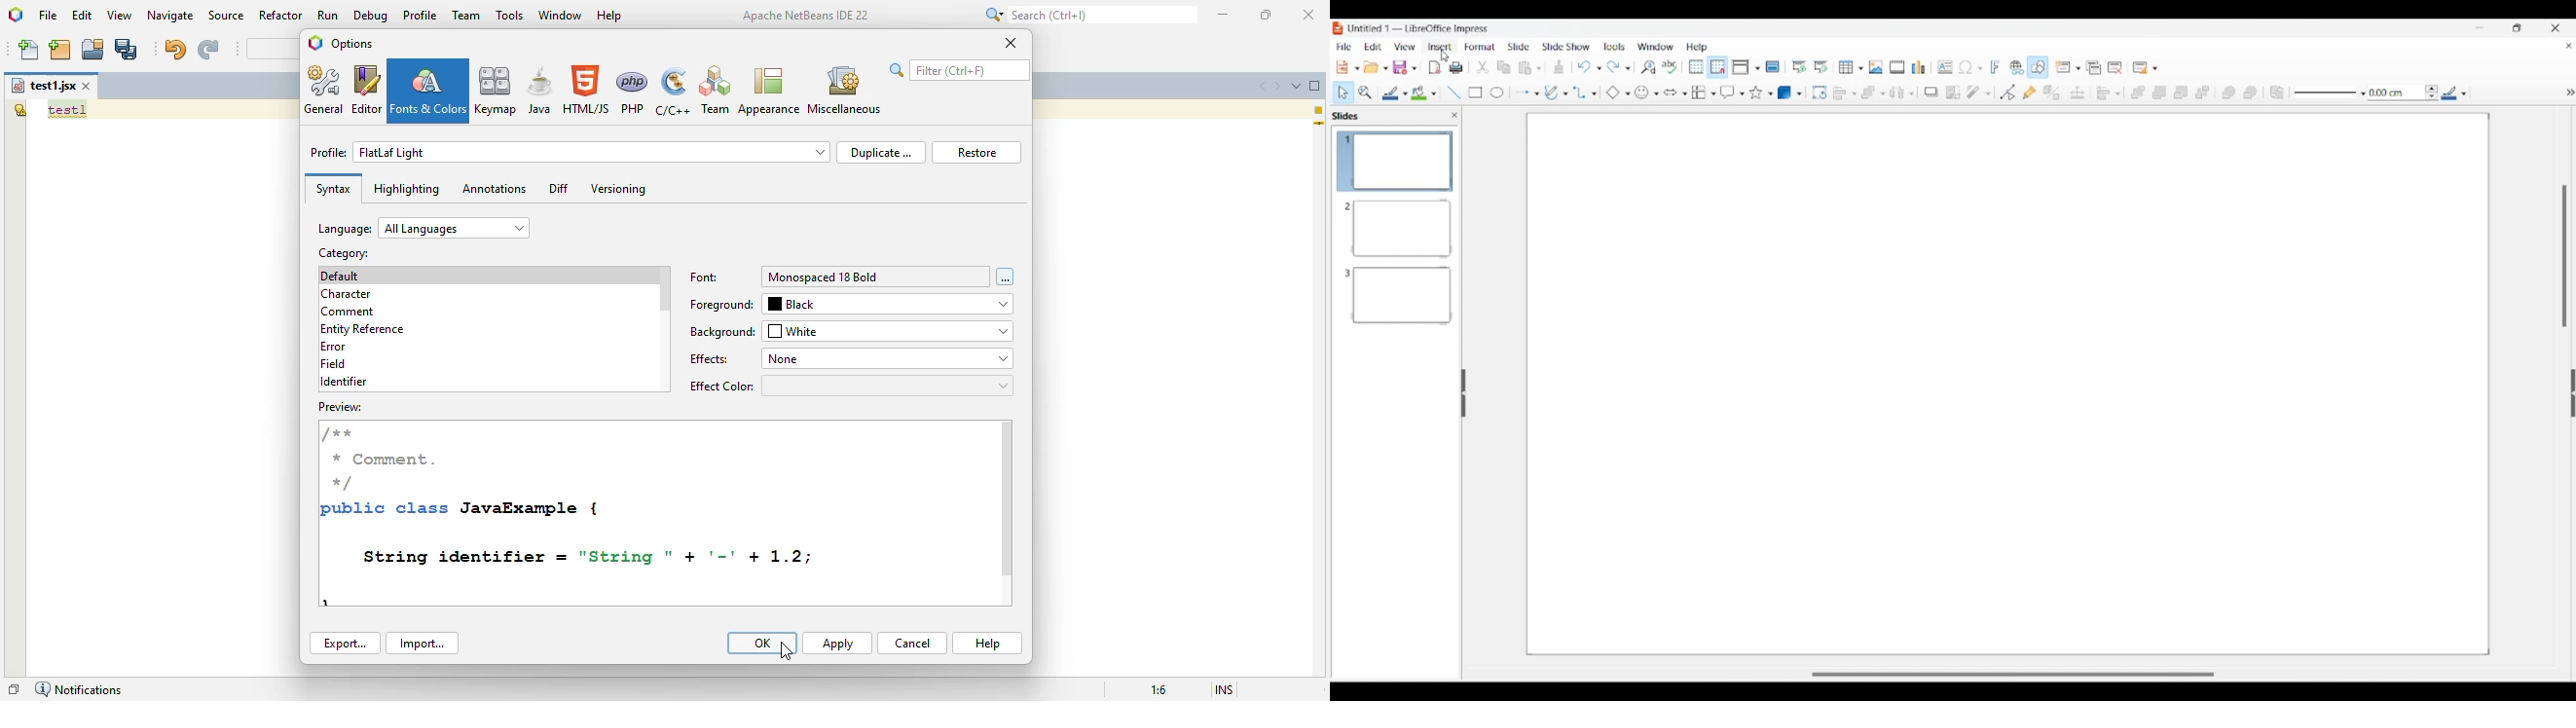 Image resolution: width=2576 pixels, height=728 pixels. What do you see at coordinates (1851, 67) in the screenshot?
I see `Insert table options` at bounding box center [1851, 67].